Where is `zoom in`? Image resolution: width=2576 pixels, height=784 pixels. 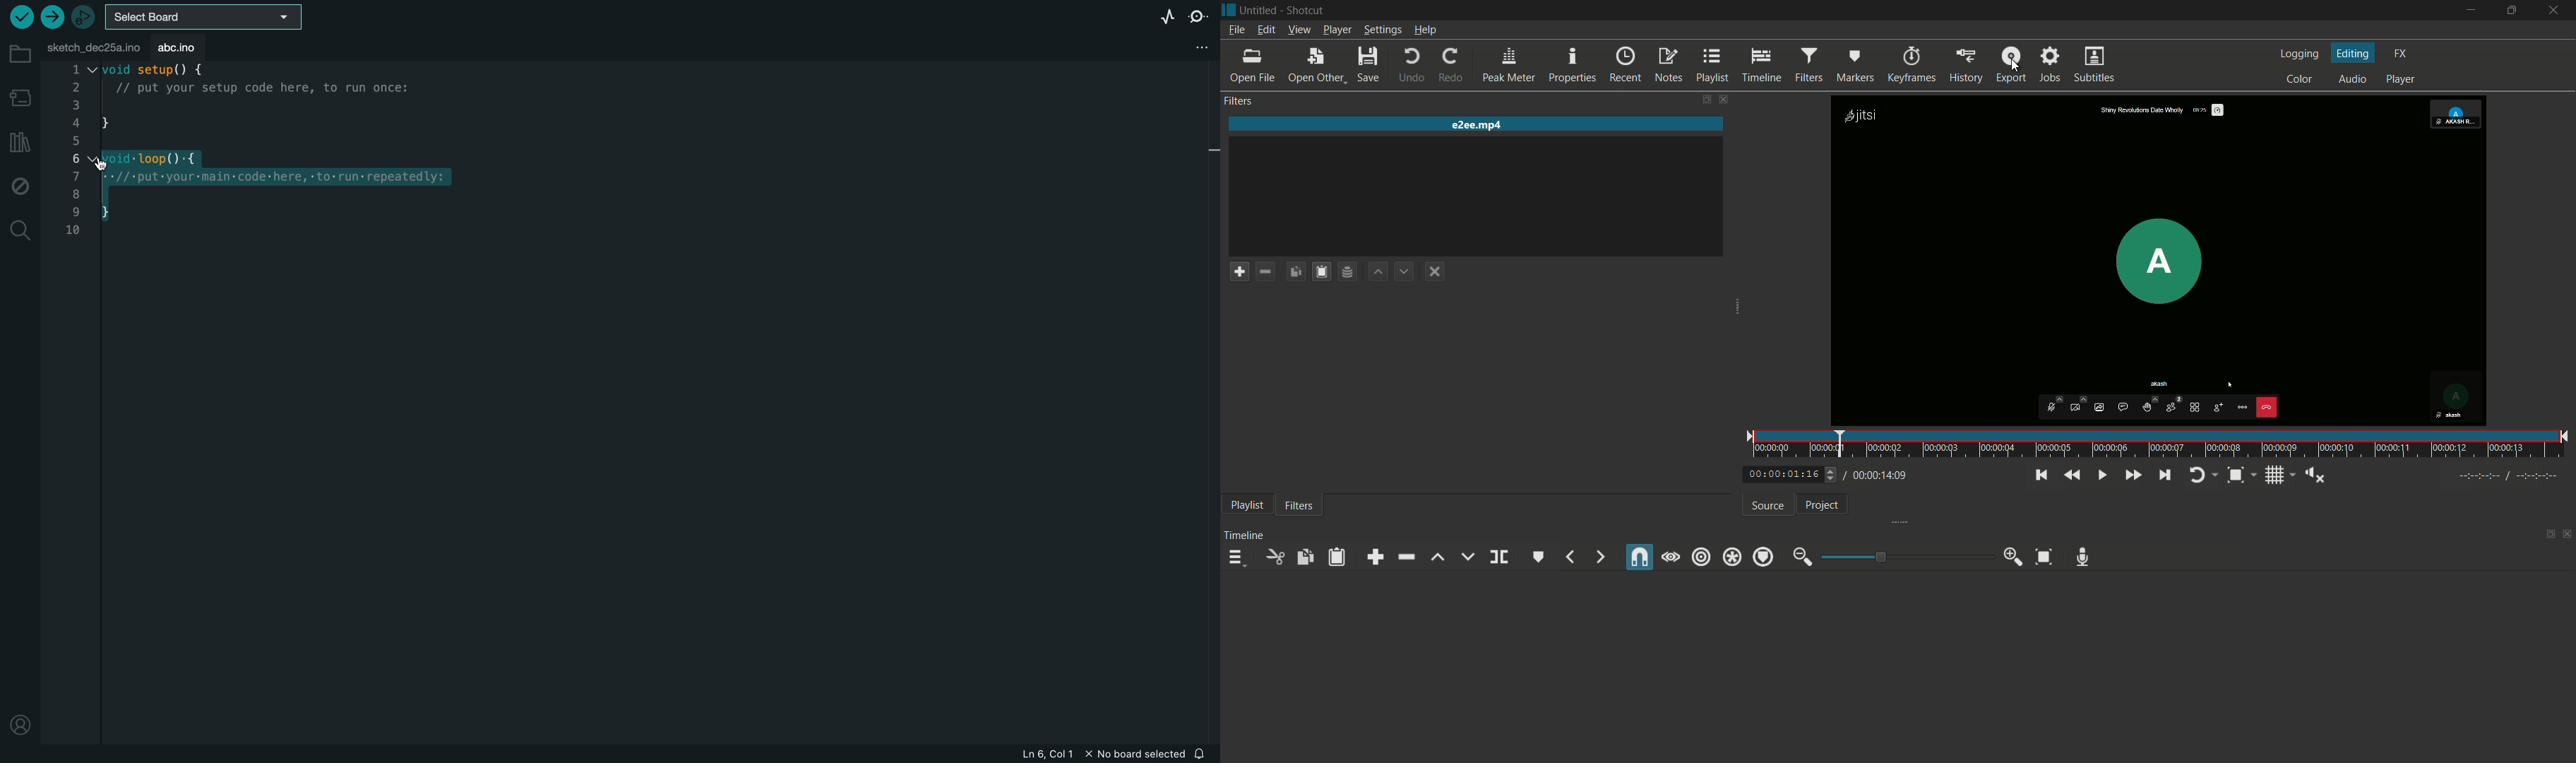 zoom in is located at coordinates (2015, 557).